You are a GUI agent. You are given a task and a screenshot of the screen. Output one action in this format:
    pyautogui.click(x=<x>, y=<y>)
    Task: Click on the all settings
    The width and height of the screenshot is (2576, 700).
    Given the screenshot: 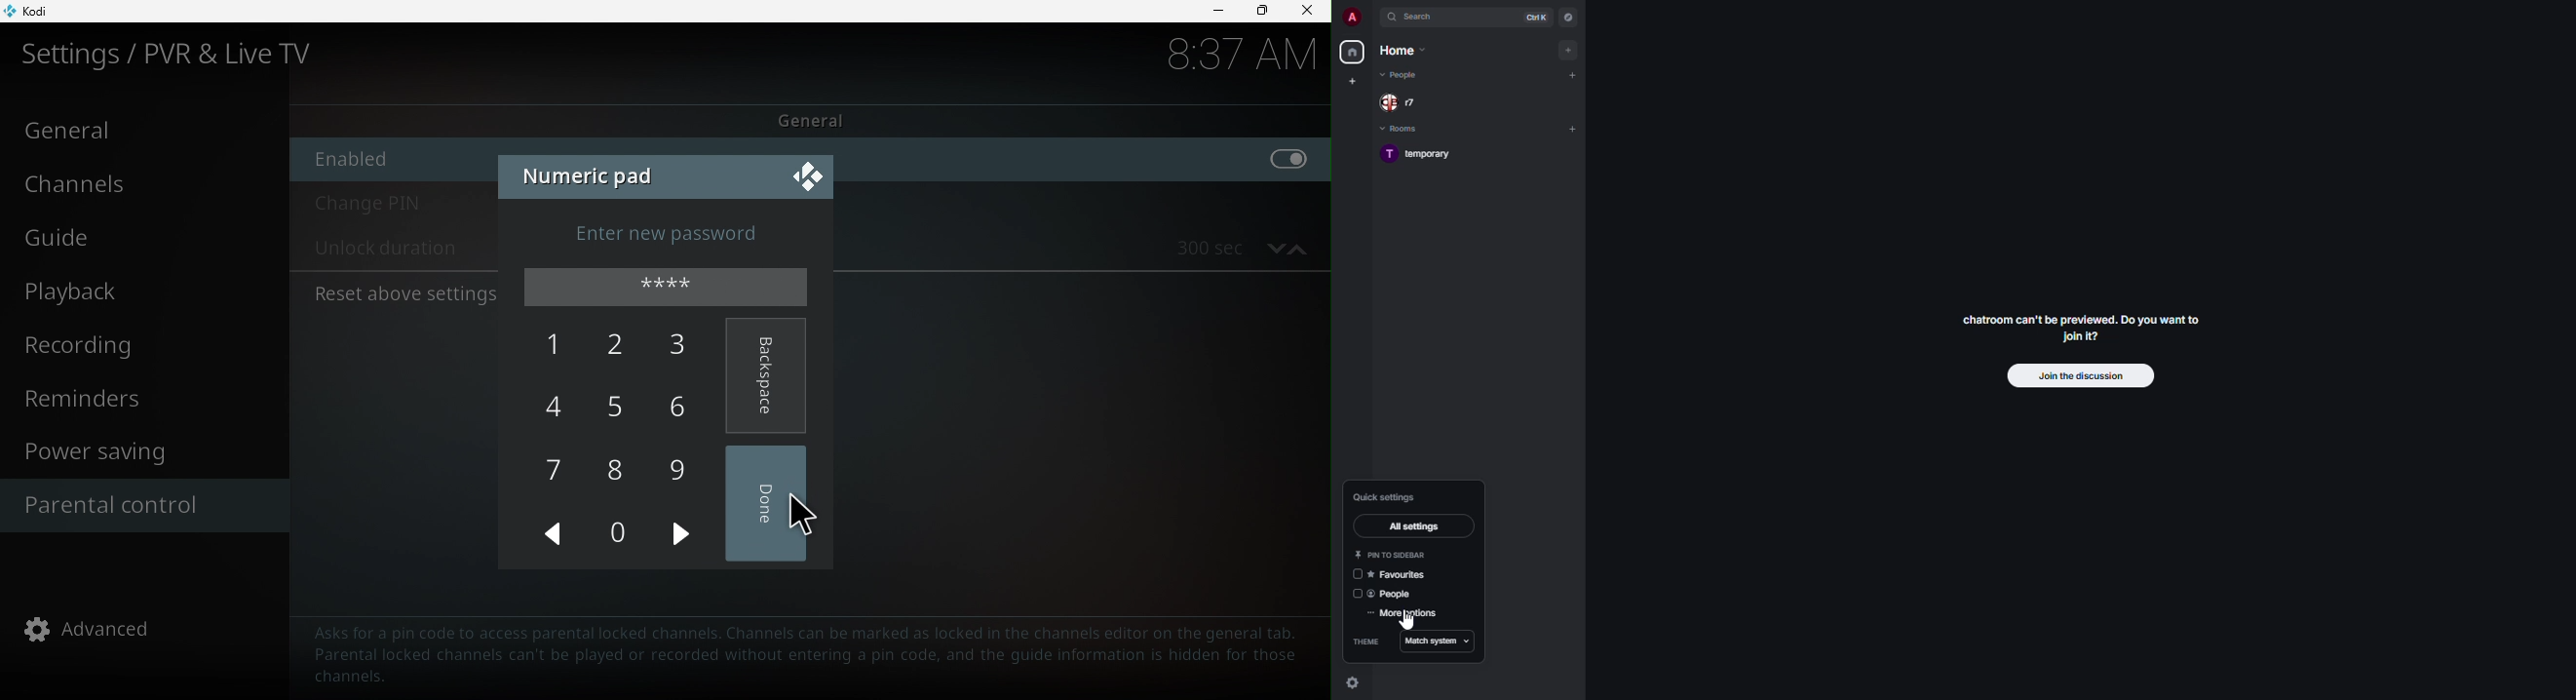 What is the action you would take?
    pyautogui.click(x=1417, y=524)
    